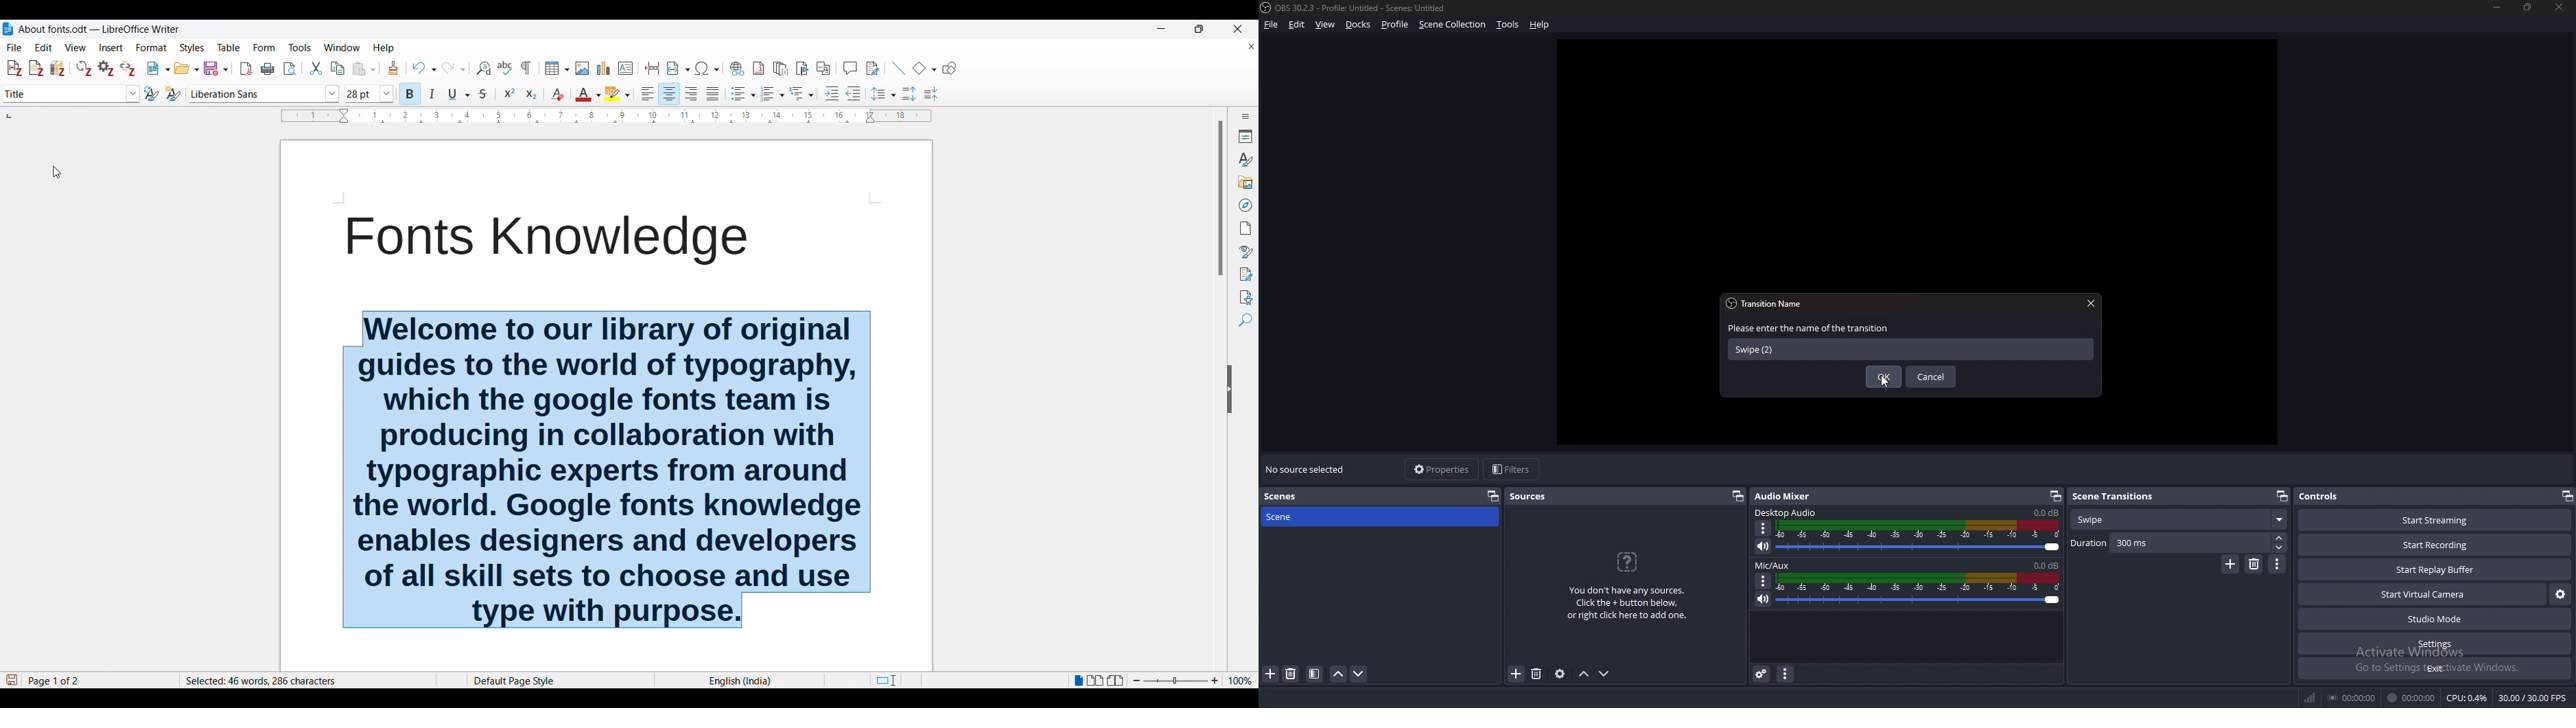 This screenshot has height=728, width=2576. What do you see at coordinates (1078, 680) in the screenshot?
I see `Single page view` at bounding box center [1078, 680].